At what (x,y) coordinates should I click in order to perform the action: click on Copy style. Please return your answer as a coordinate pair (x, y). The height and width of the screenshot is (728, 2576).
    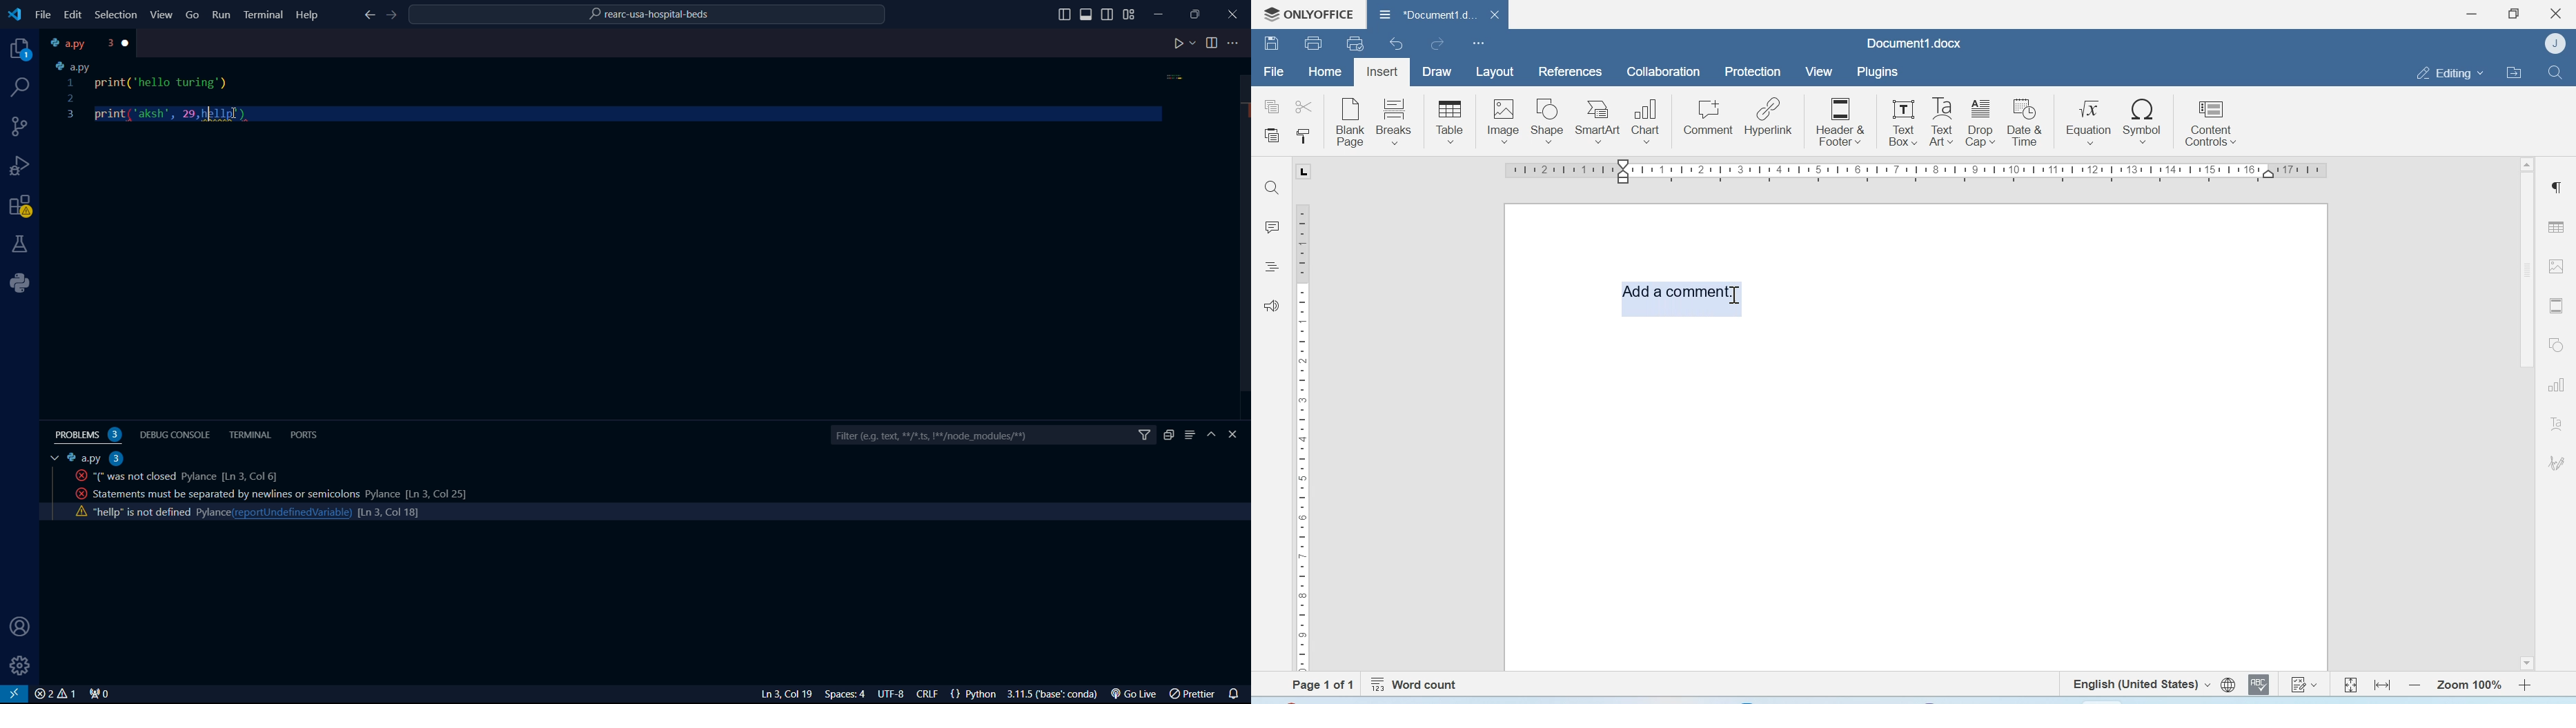
    Looking at the image, I should click on (1303, 137).